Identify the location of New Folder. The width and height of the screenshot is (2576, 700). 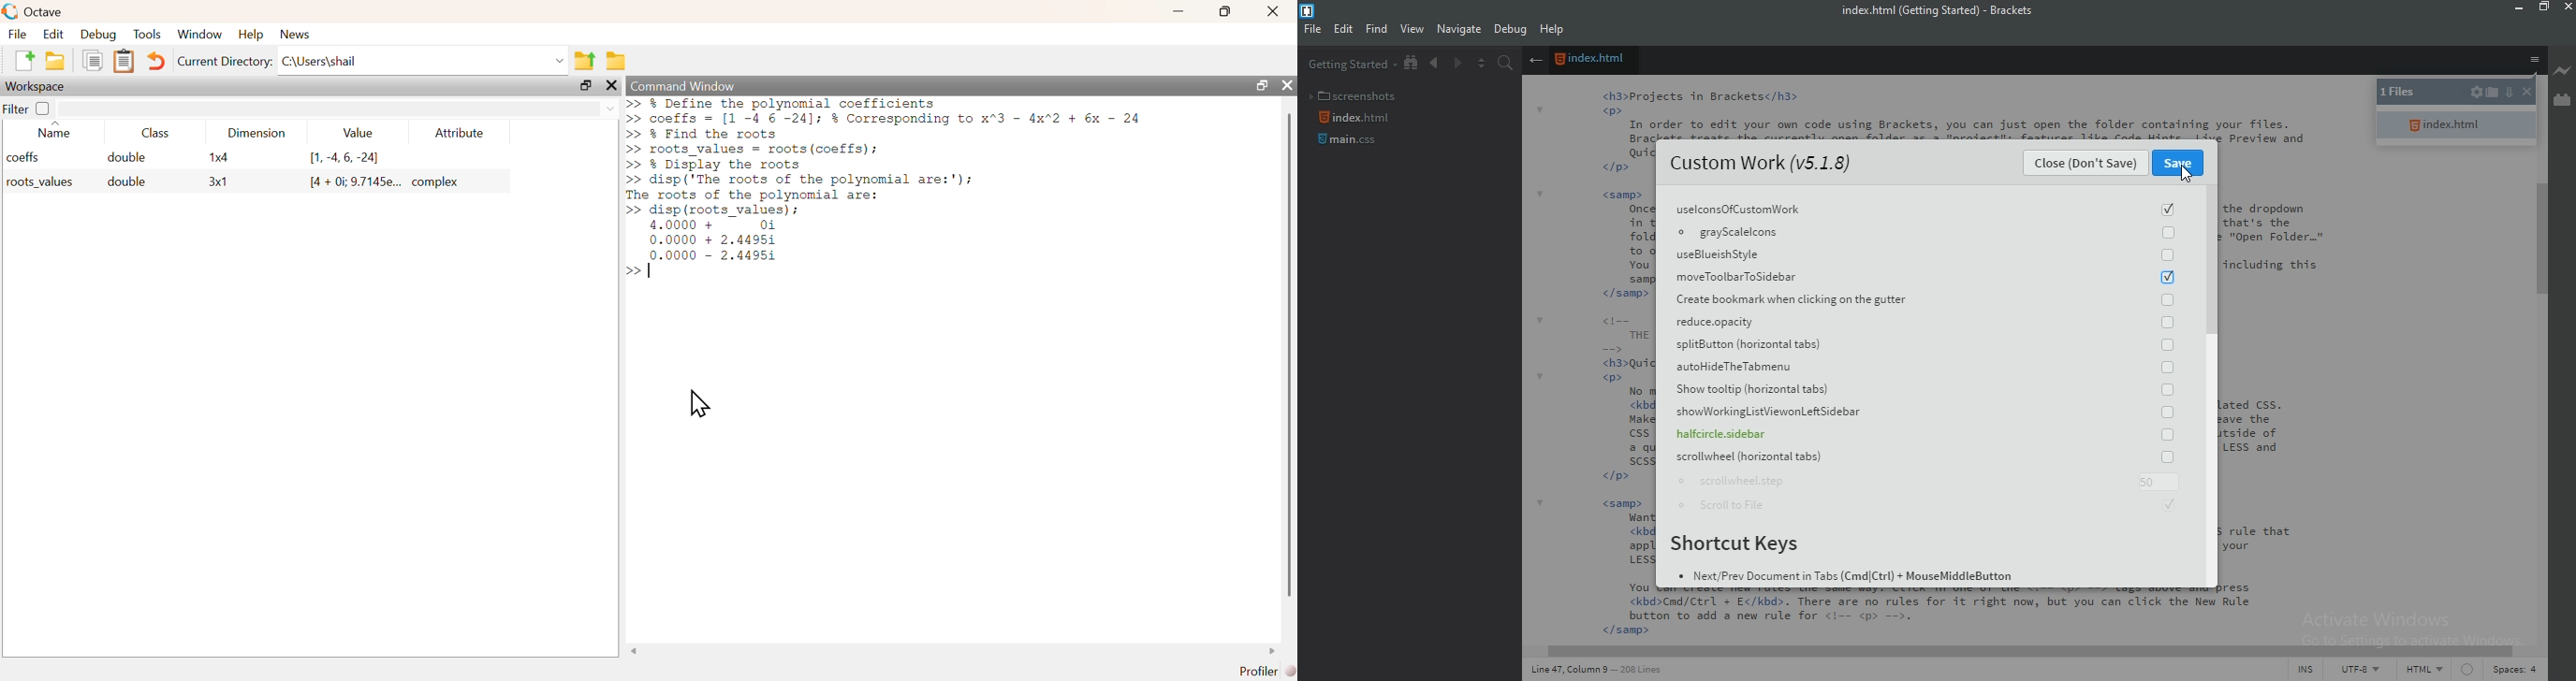
(55, 61).